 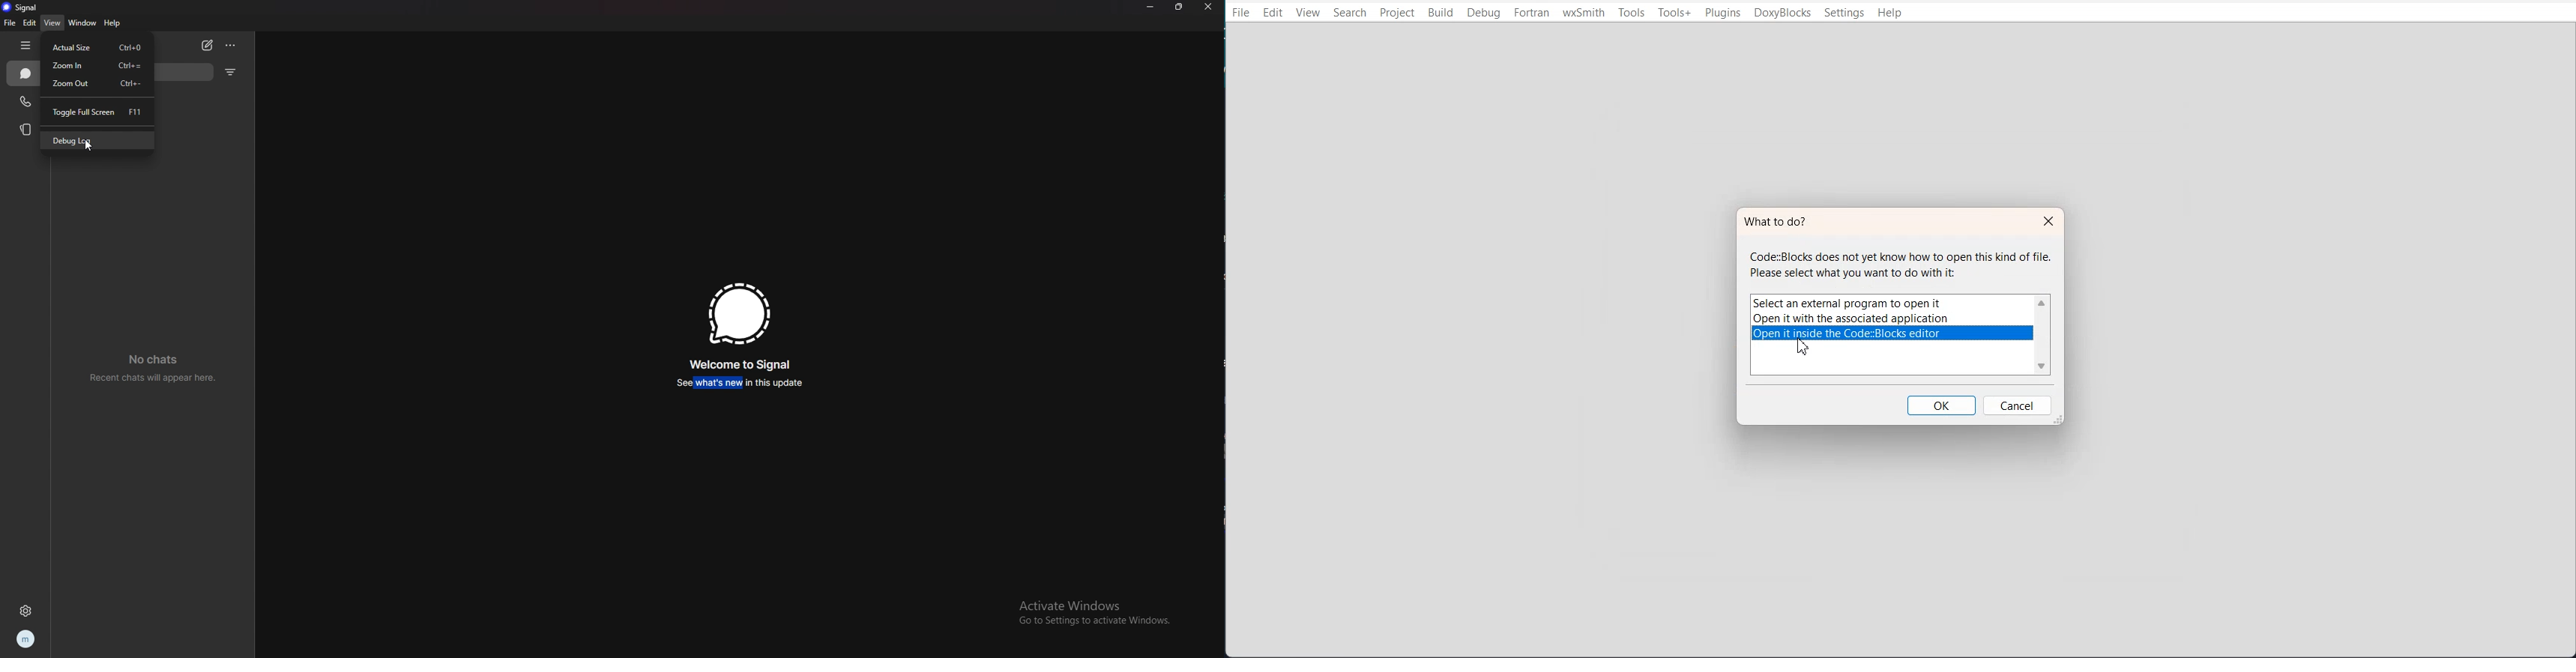 I want to click on see whats new in this update, so click(x=740, y=381).